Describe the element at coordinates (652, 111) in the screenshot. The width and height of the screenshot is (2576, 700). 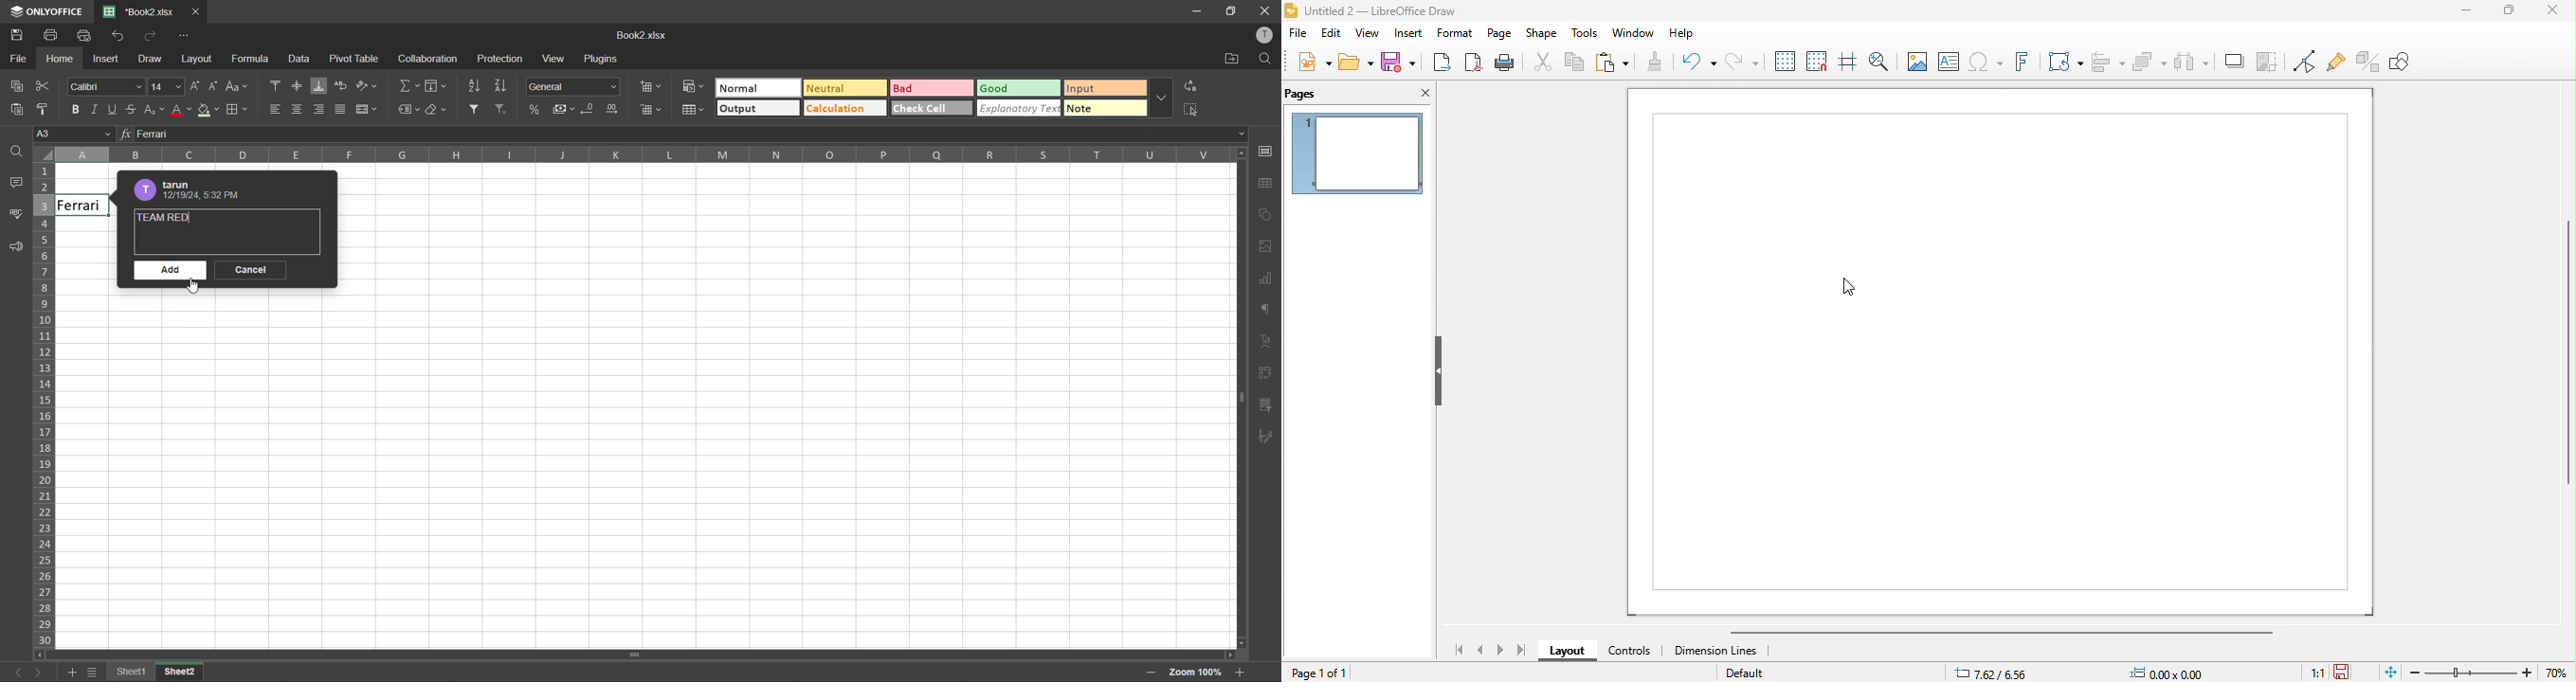
I see `delete cells` at that location.